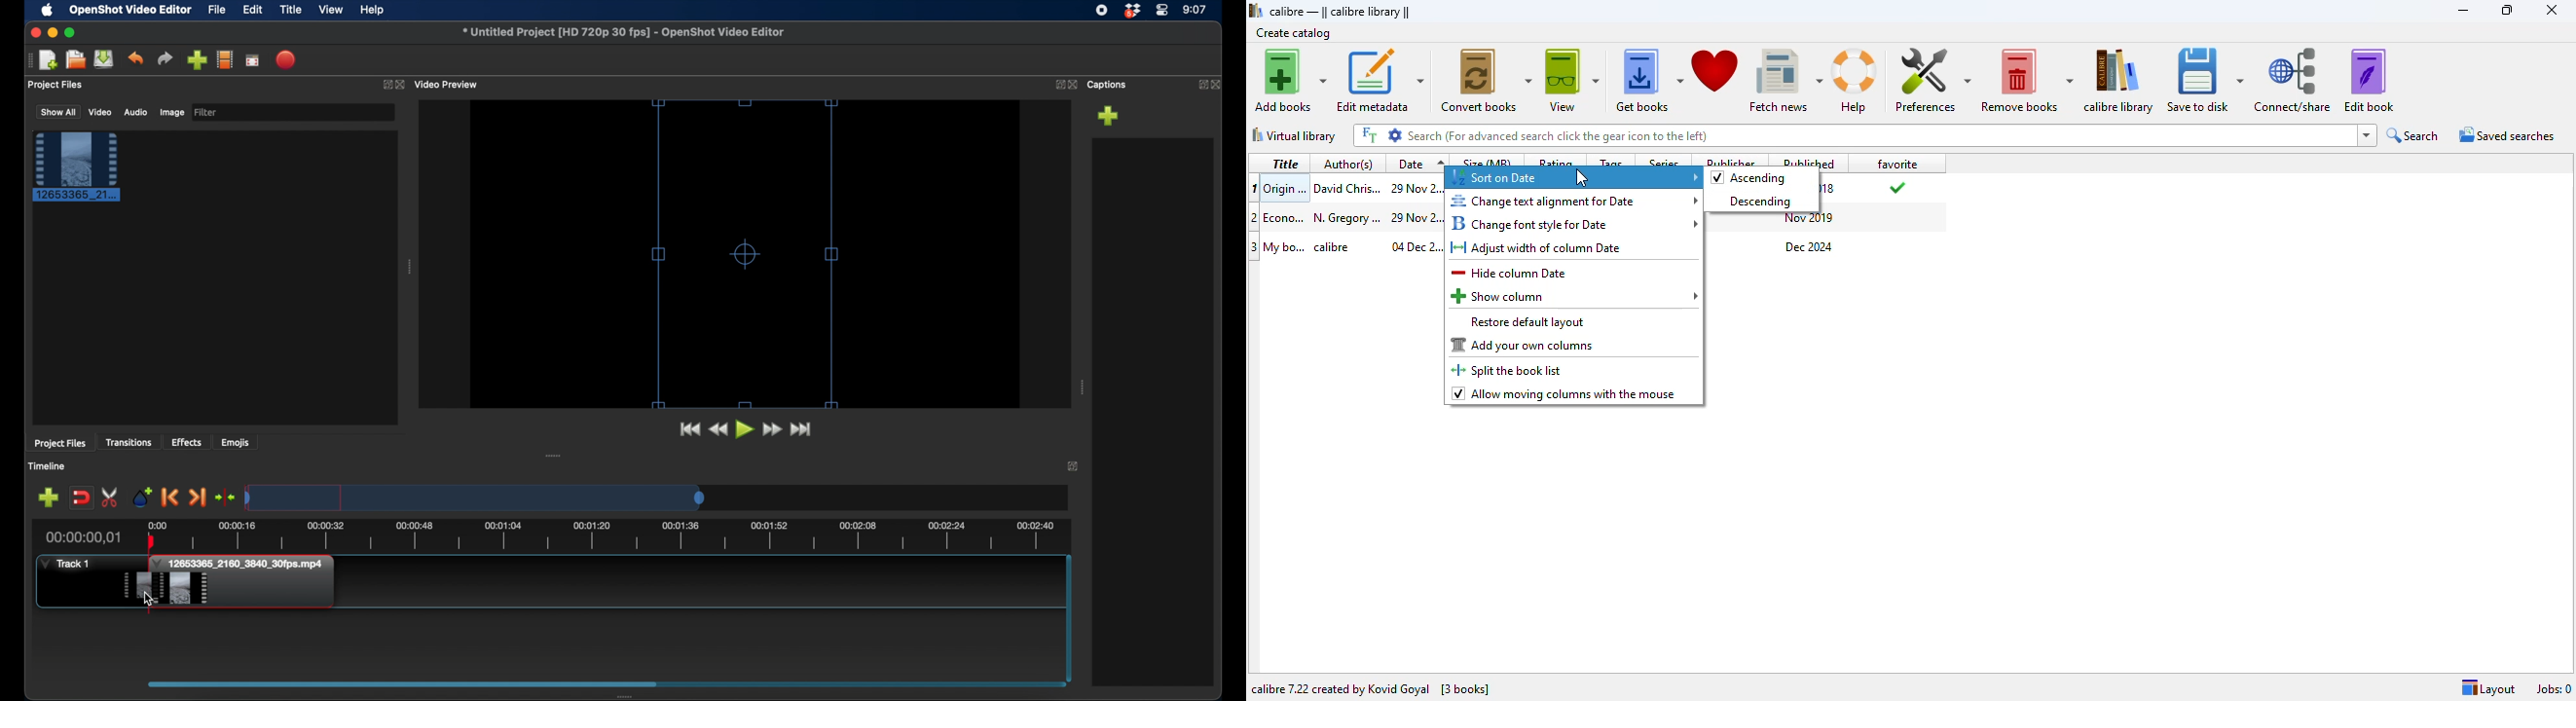 This screenshot has height=728, width=2576. Describe the element at coordinates (1109, 85) in the screenshot. I see `captions` at that location.